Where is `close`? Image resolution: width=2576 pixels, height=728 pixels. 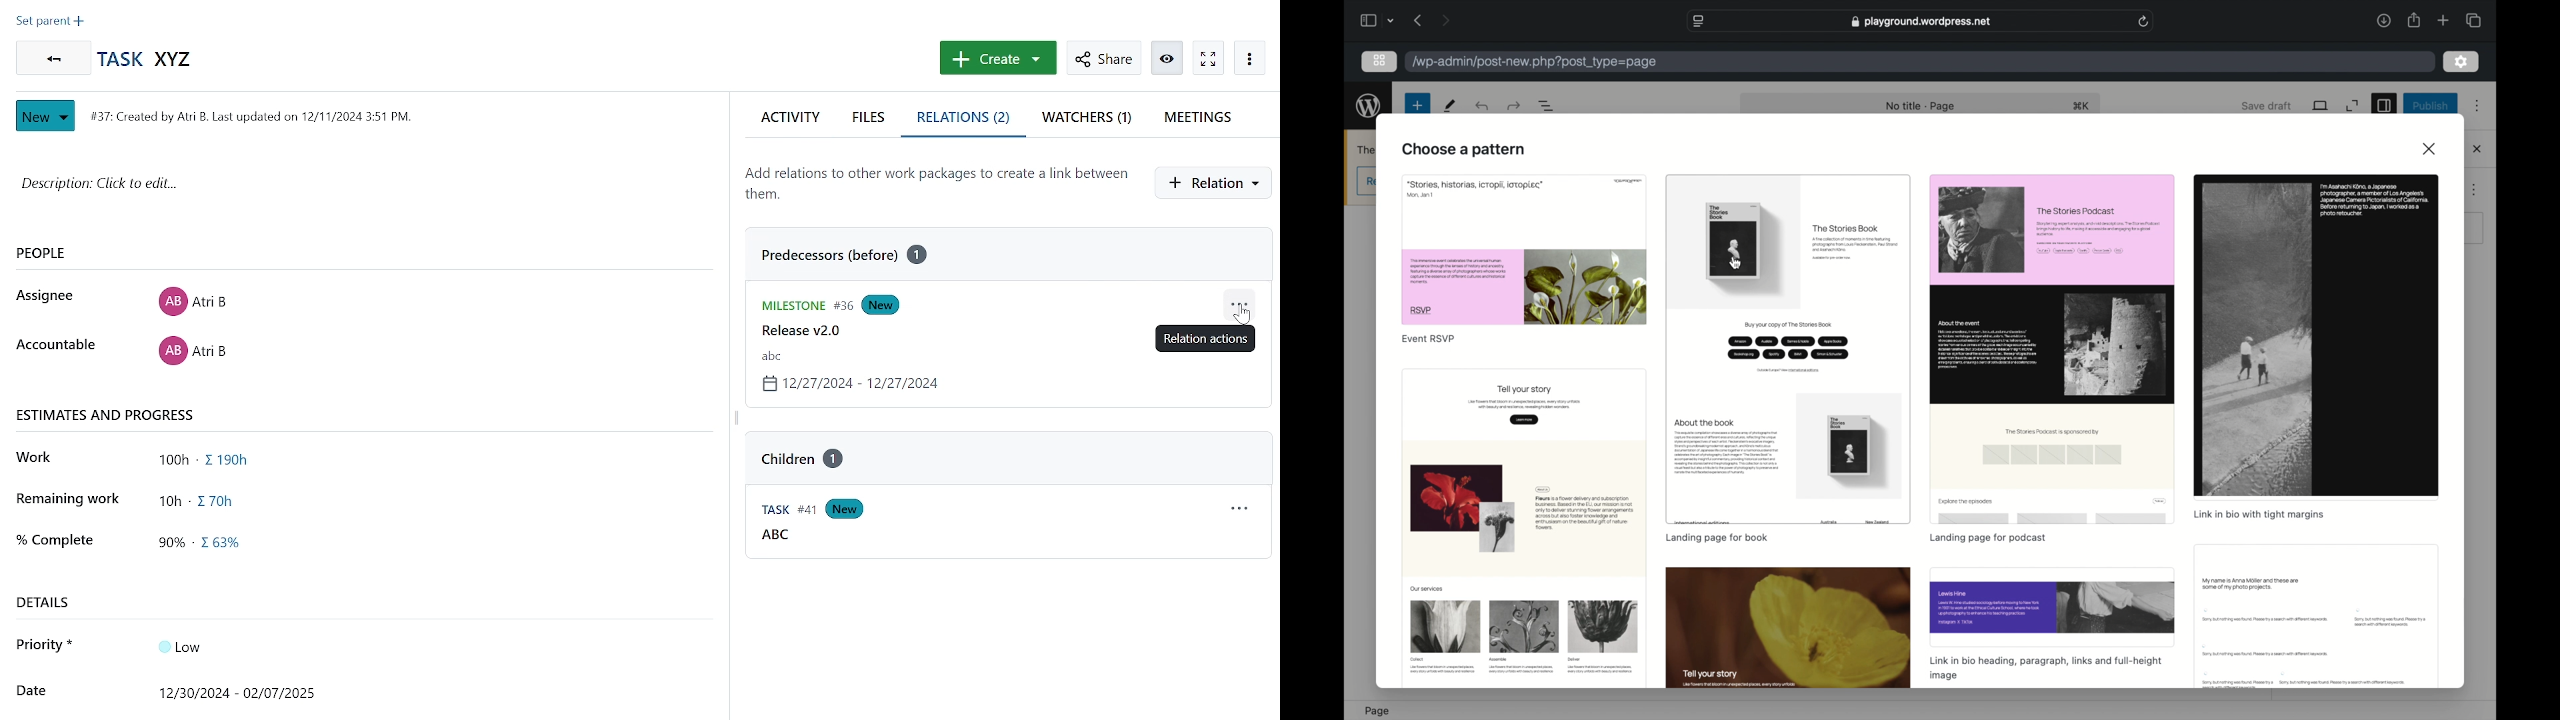 close is located at coordinates (2430, 149).